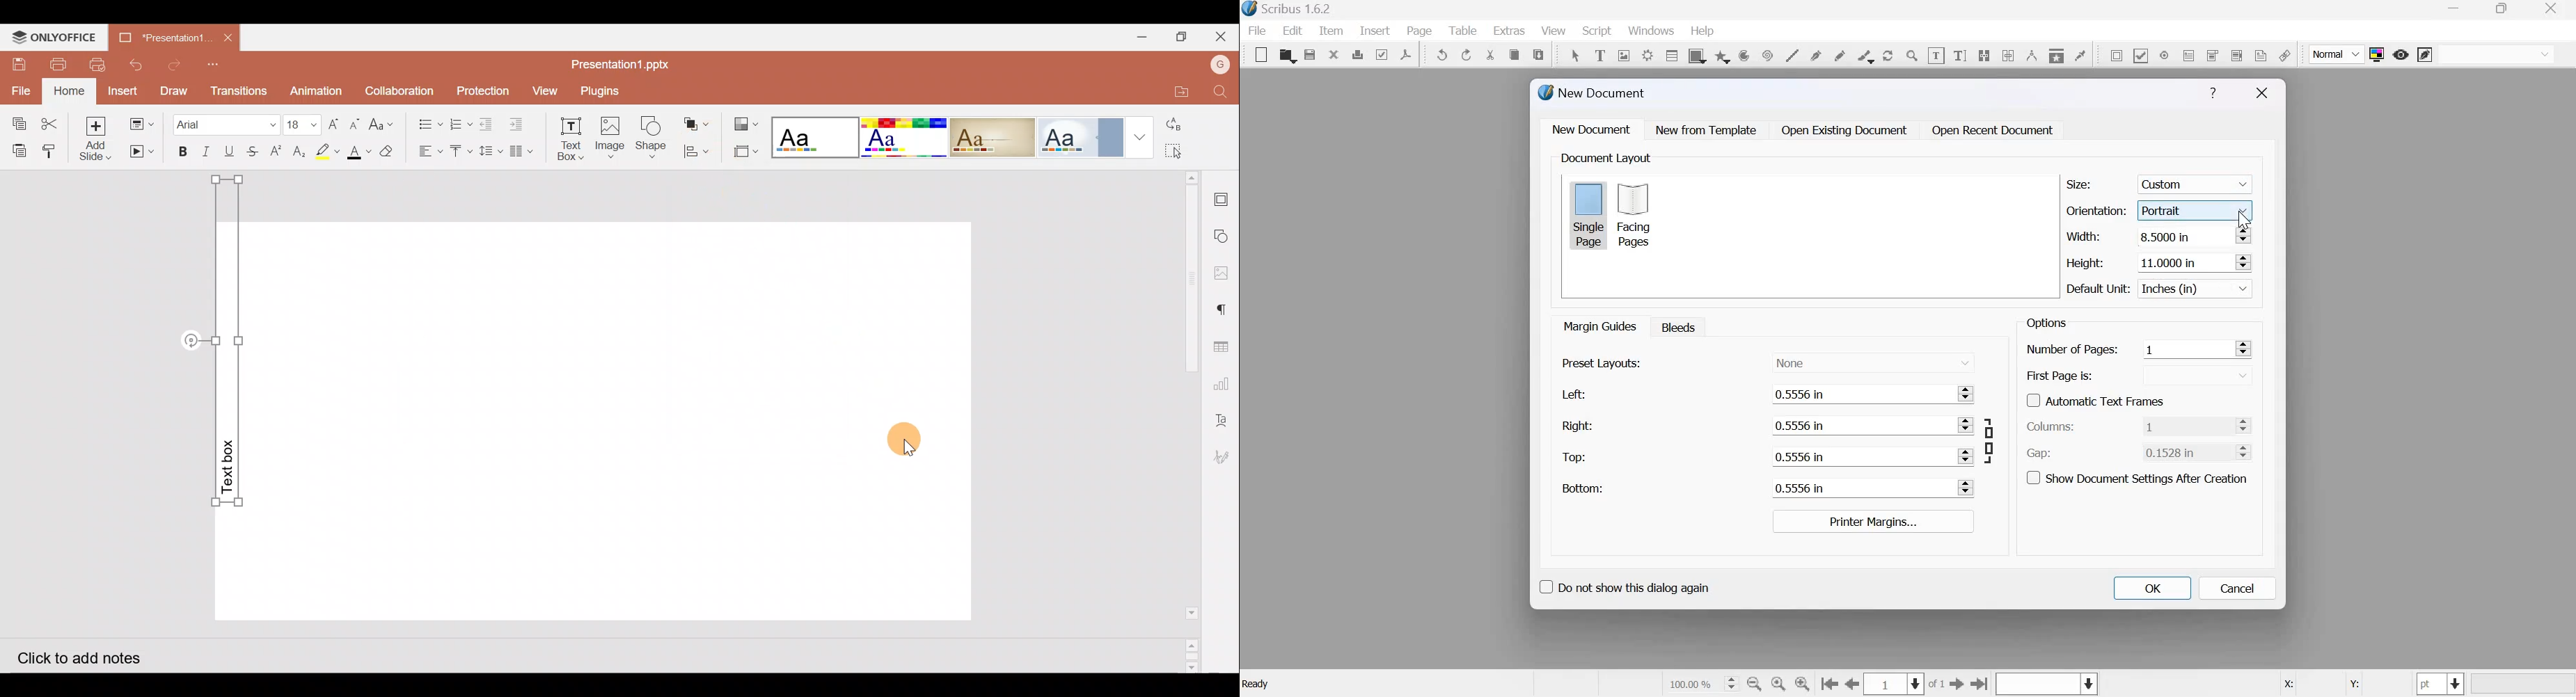 This screenshot has height=700, width=2576. Describe the element at coordinates (2189, 54) in the screenshot. I see `PDF text field` at that location.